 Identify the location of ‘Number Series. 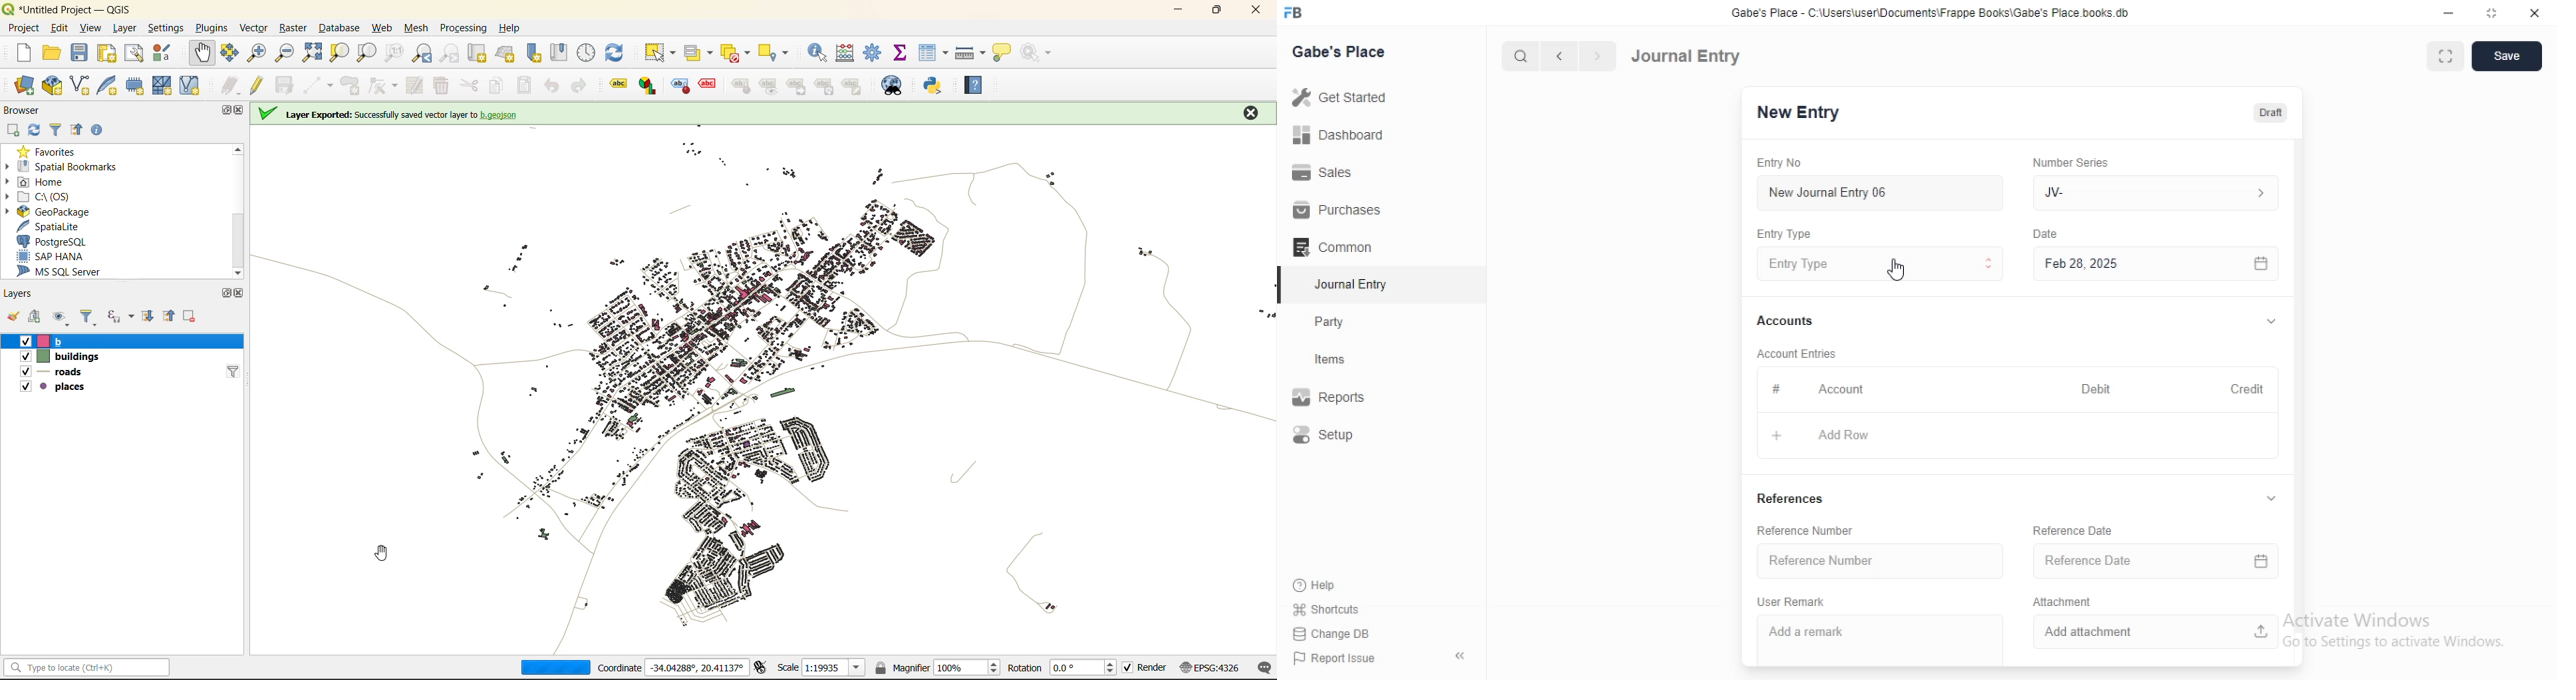
(2082, 160).